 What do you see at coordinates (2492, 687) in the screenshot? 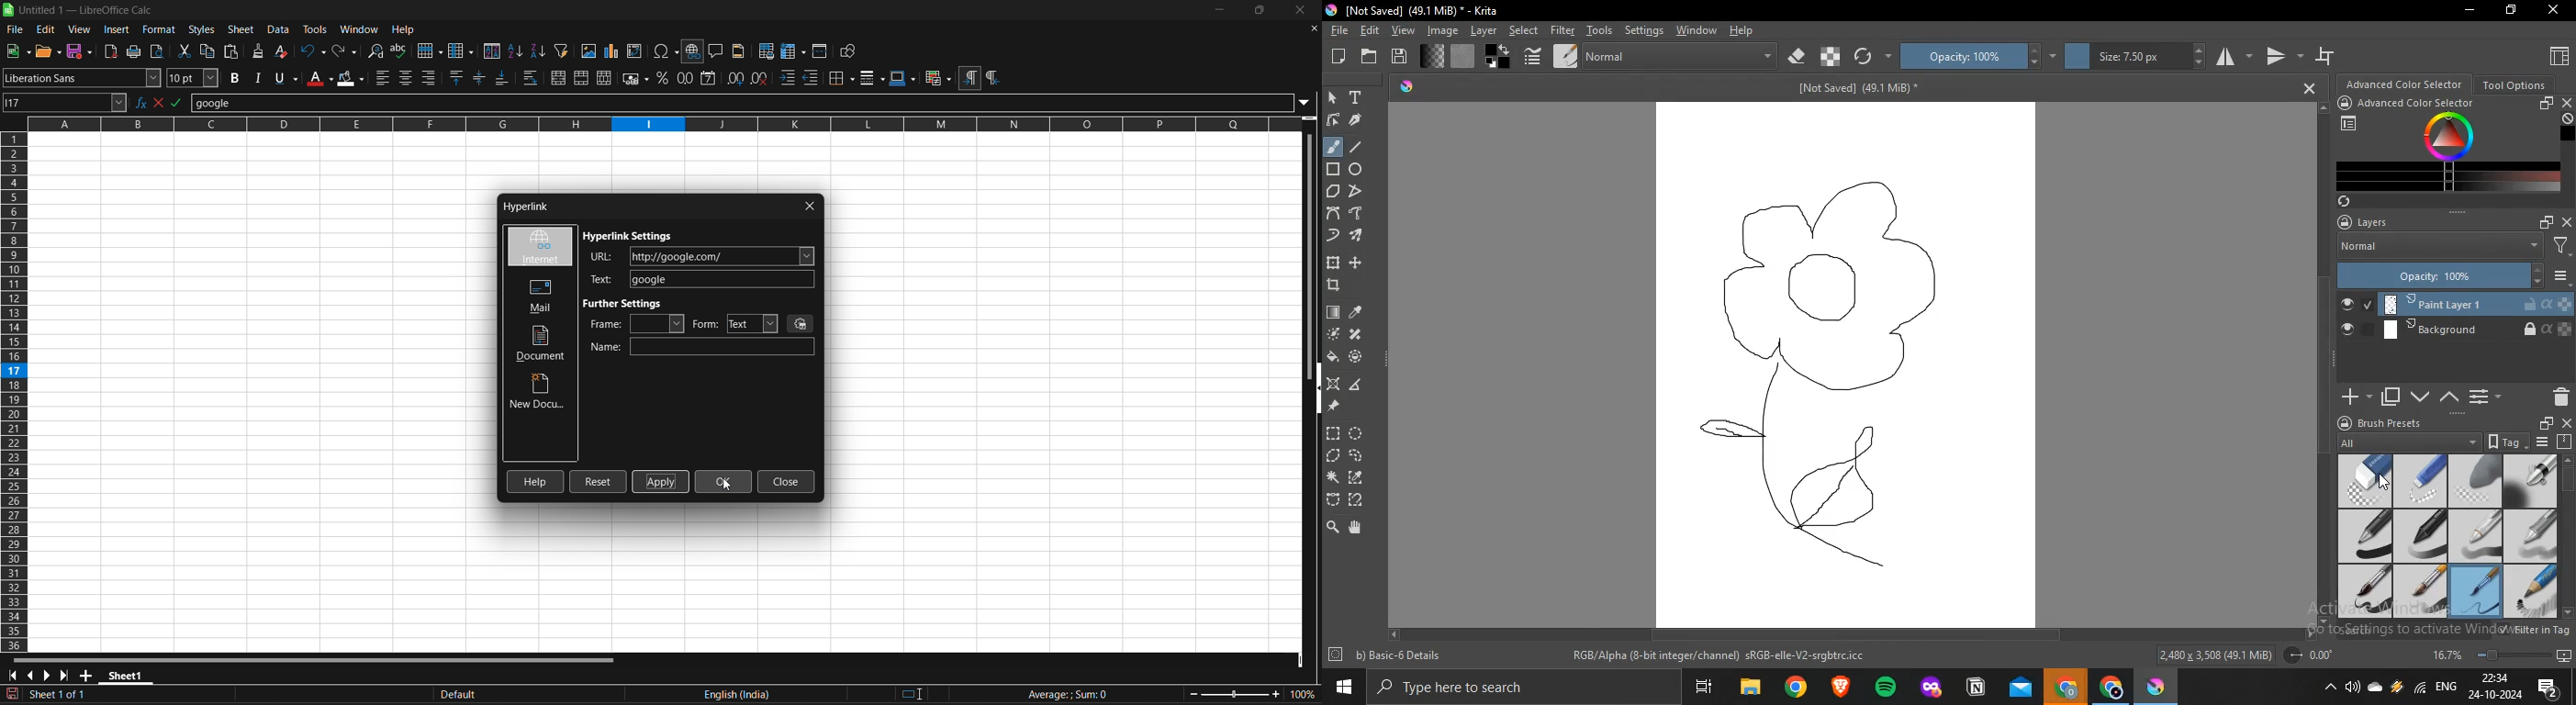
I see `22:34 24-10-2024` at bounding box center [2492, 687].